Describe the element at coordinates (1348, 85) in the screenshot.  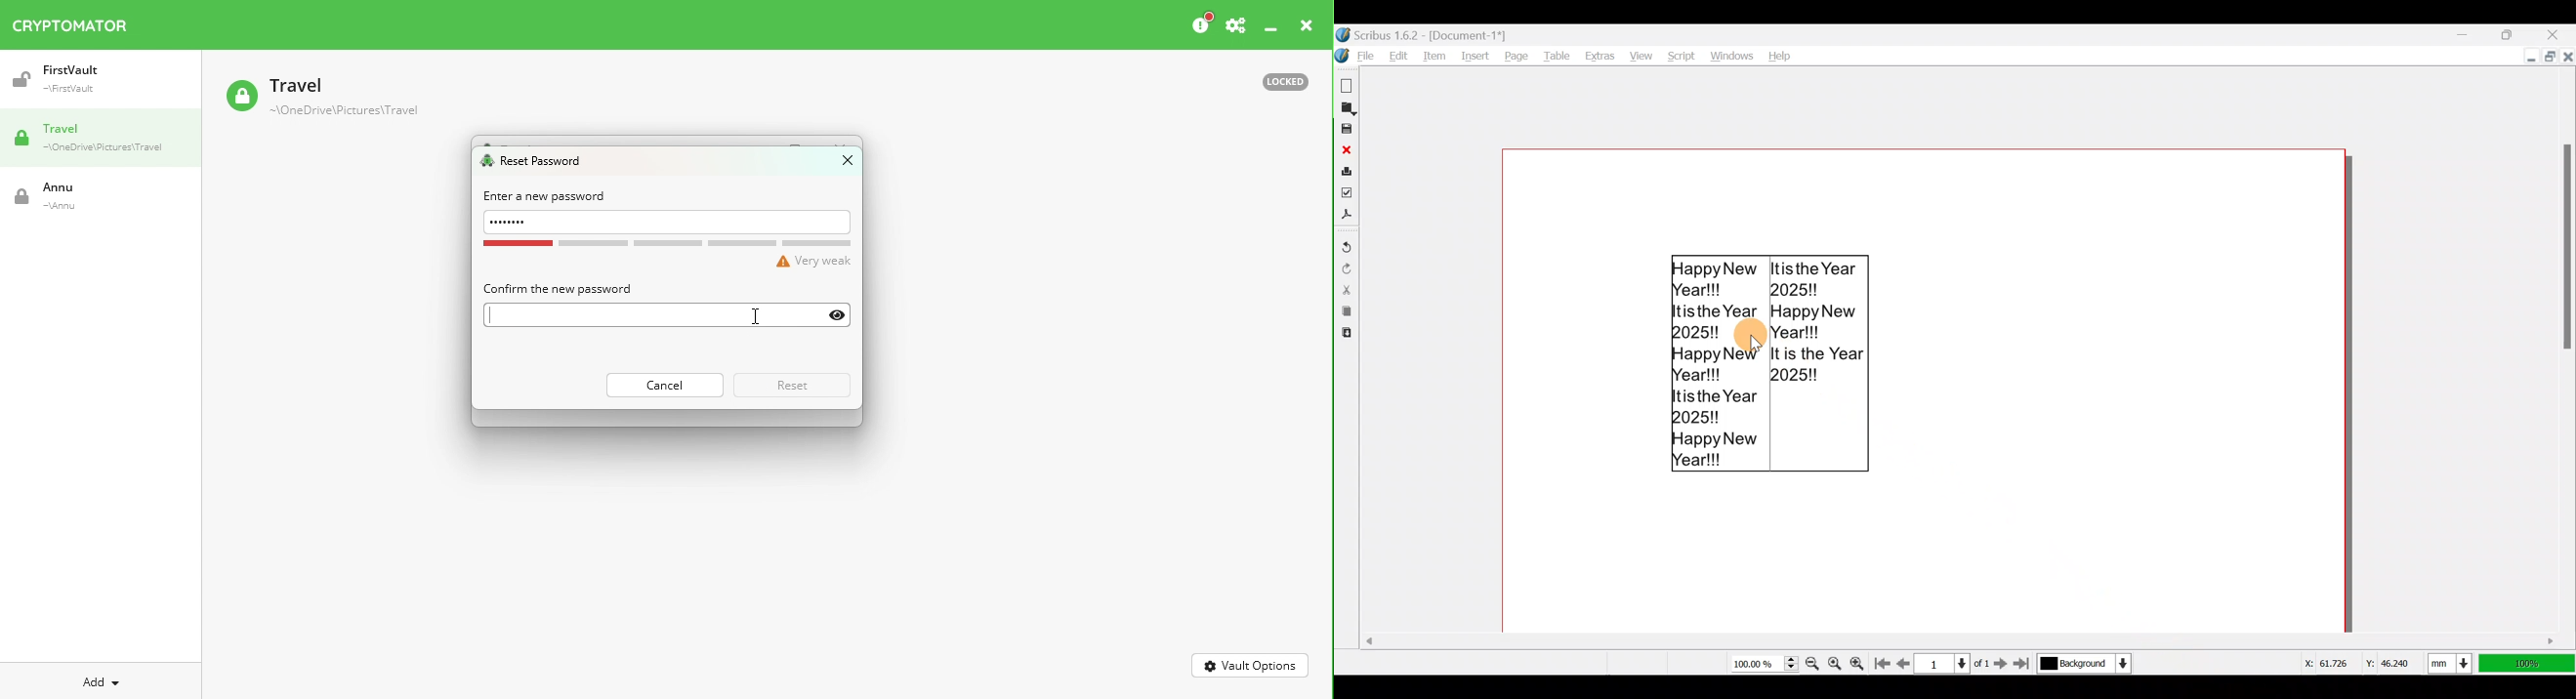
I see `New` at that location.